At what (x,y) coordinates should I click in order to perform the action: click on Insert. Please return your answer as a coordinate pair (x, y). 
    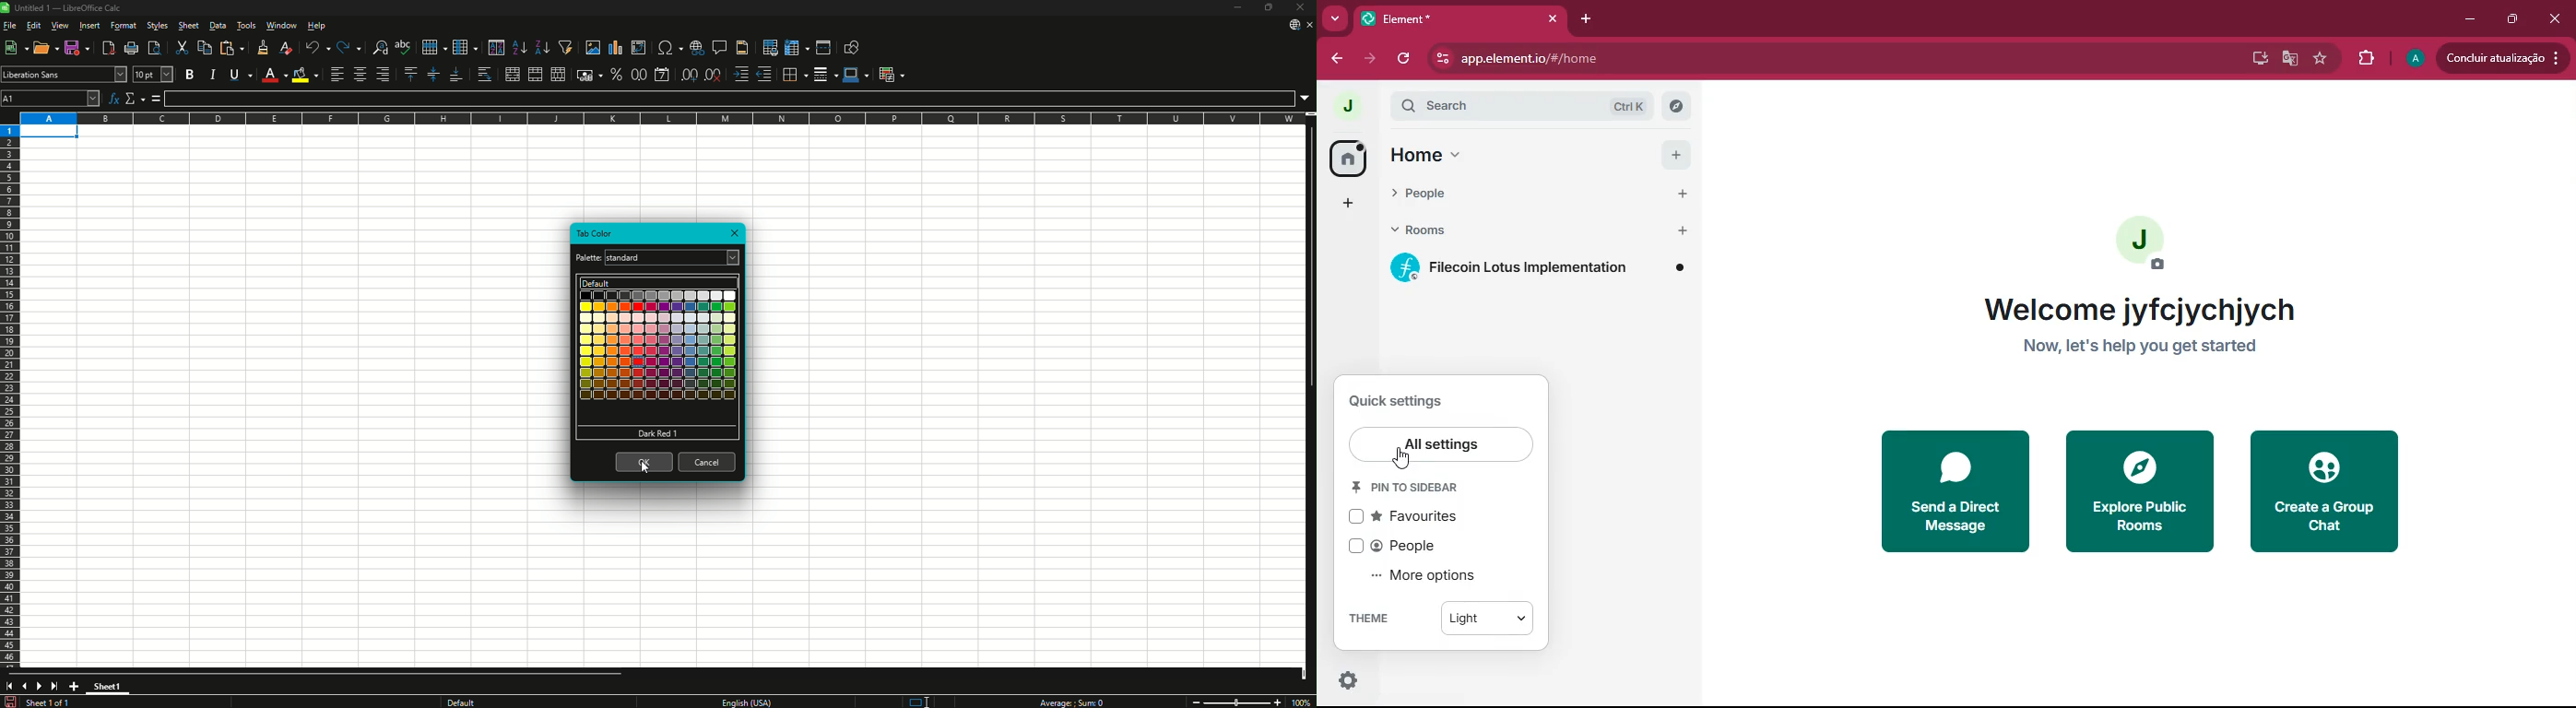
    Looking at the image, I should click on (90, 25).